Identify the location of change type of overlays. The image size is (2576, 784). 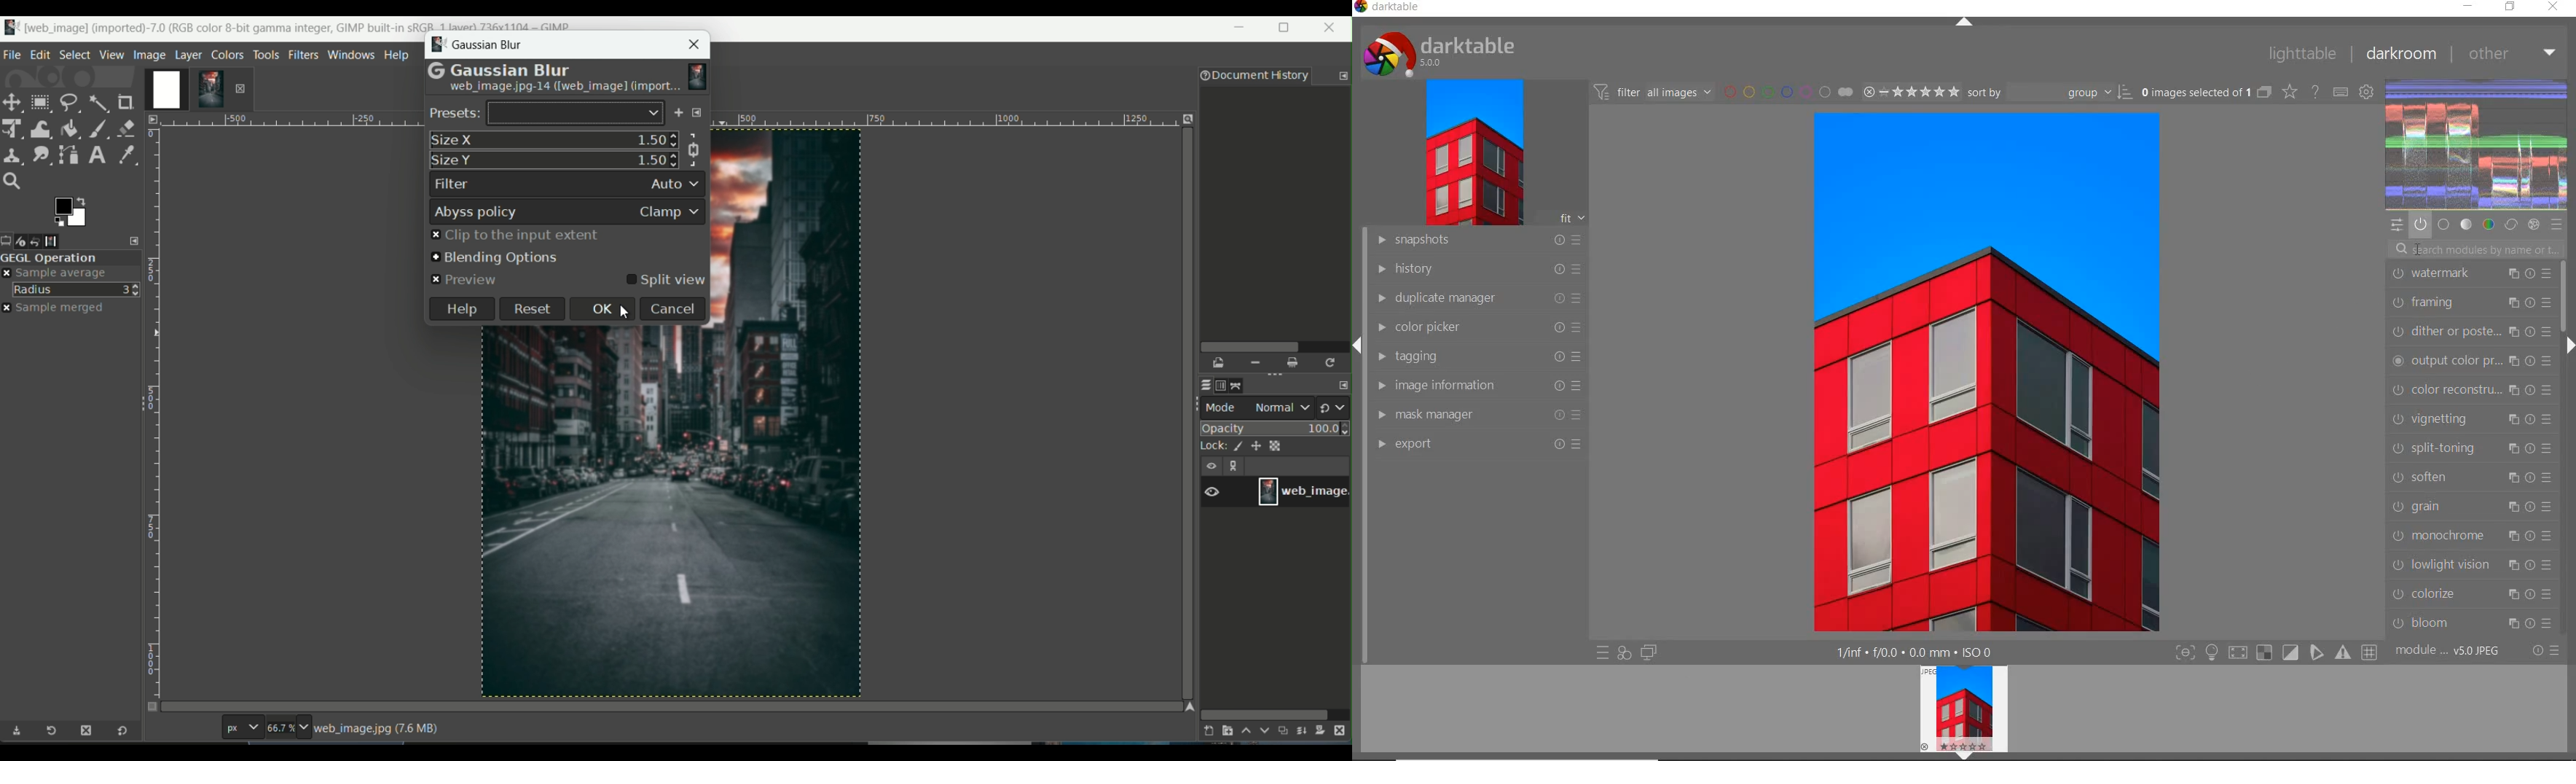
(2291, 93).